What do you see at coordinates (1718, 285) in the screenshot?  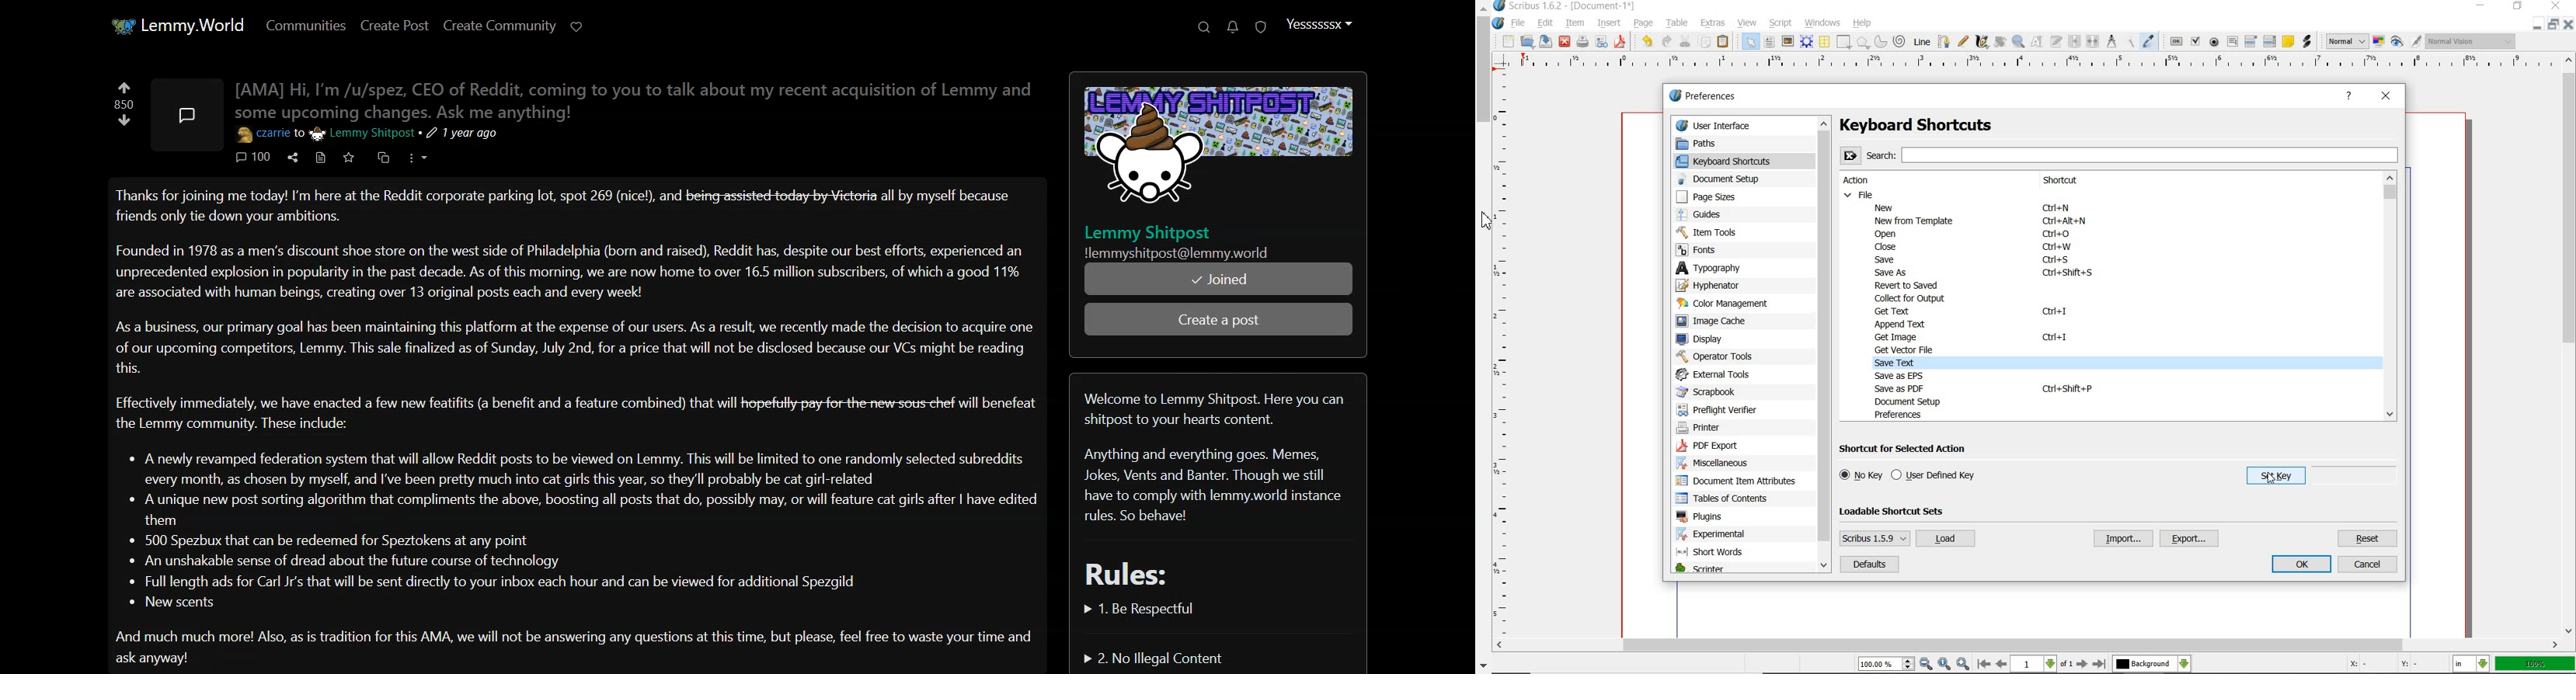 I see `hyphenator` at bounding box center [1718, 285].